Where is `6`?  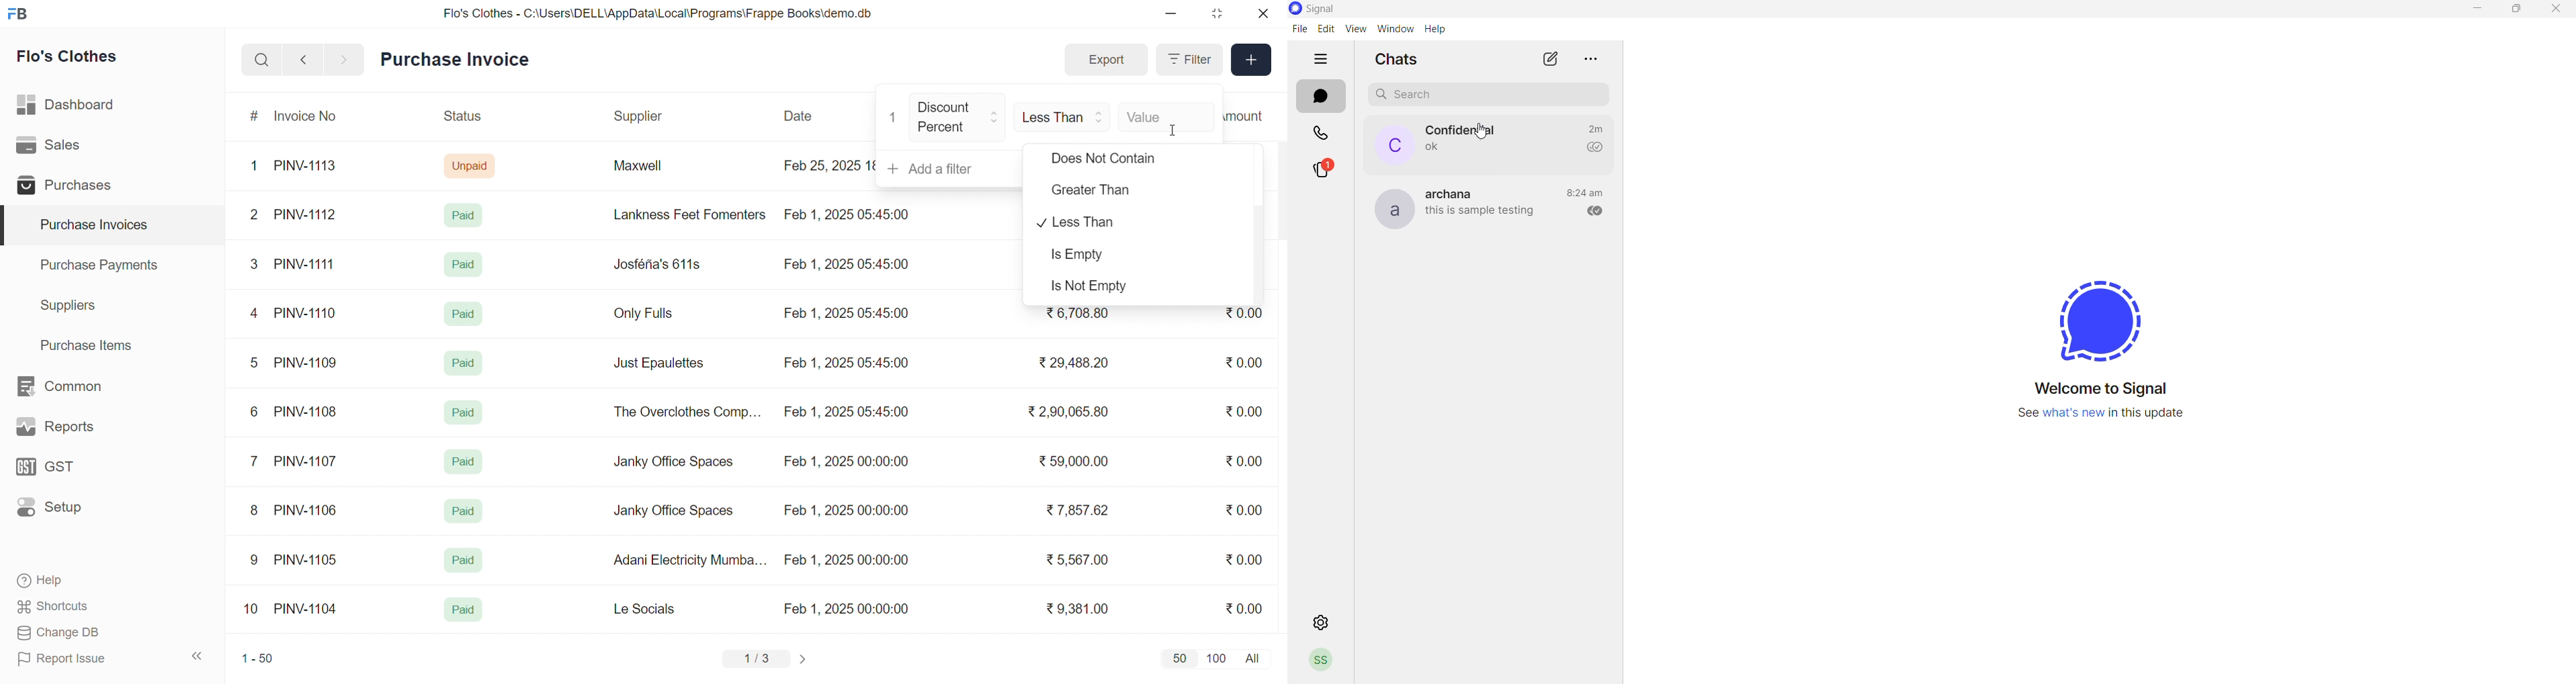 6 is located at coordinates (254, 411).